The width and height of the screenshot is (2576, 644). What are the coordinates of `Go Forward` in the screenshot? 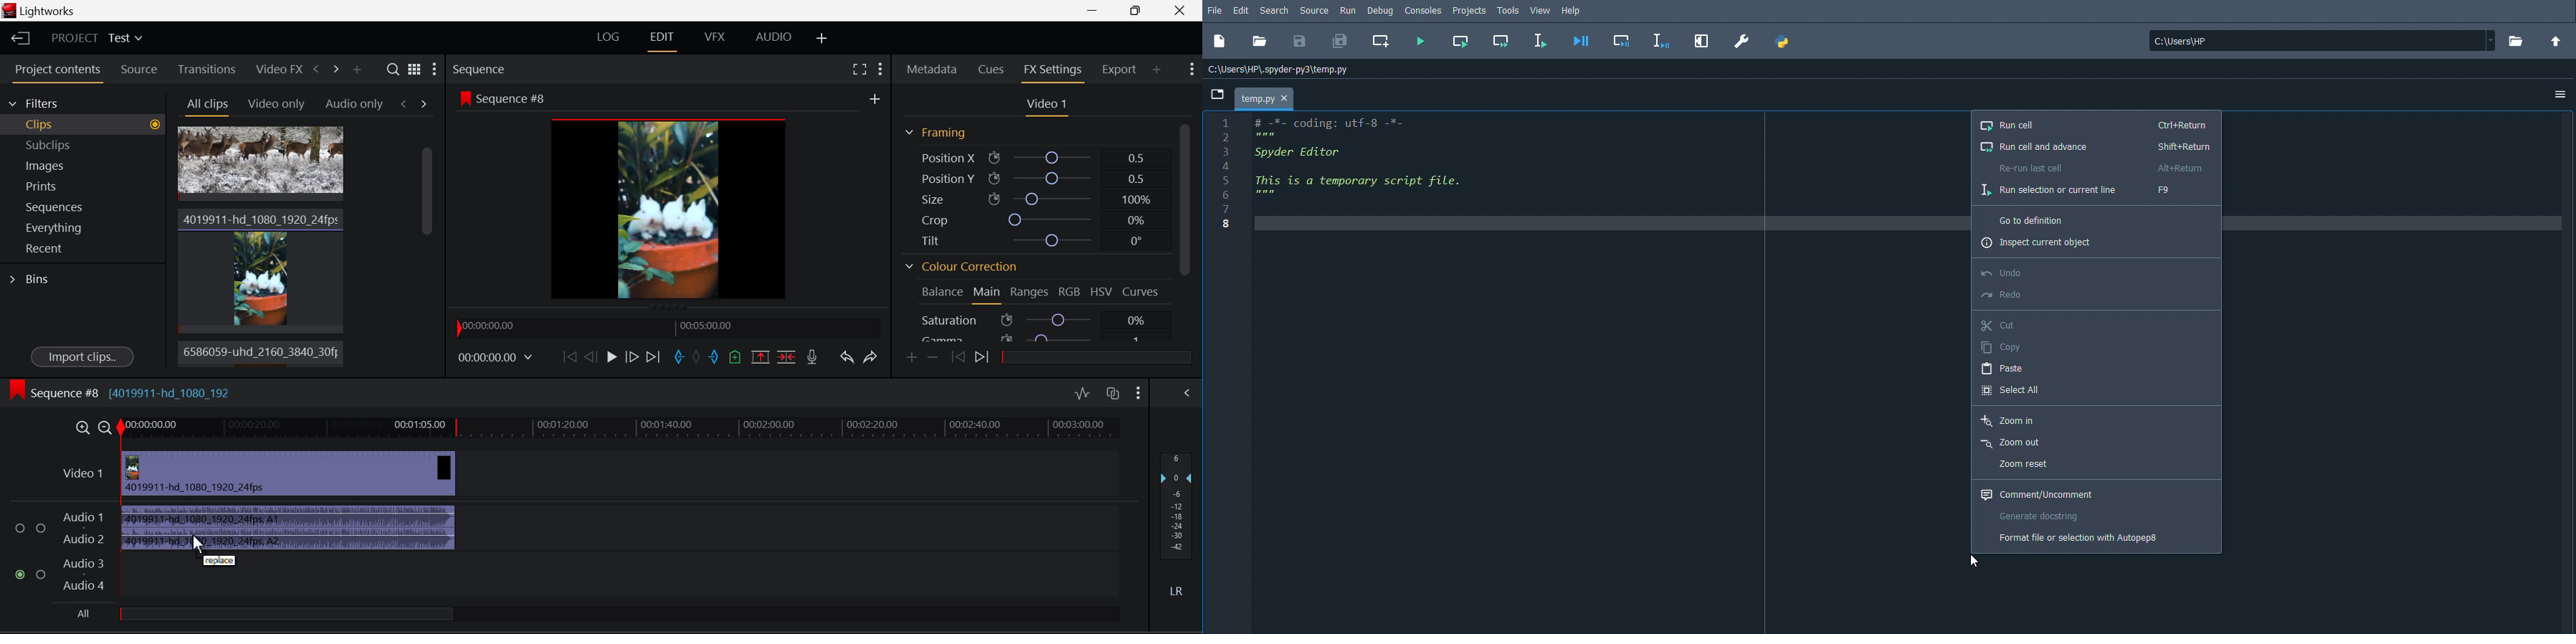 It's located at (633, 358).